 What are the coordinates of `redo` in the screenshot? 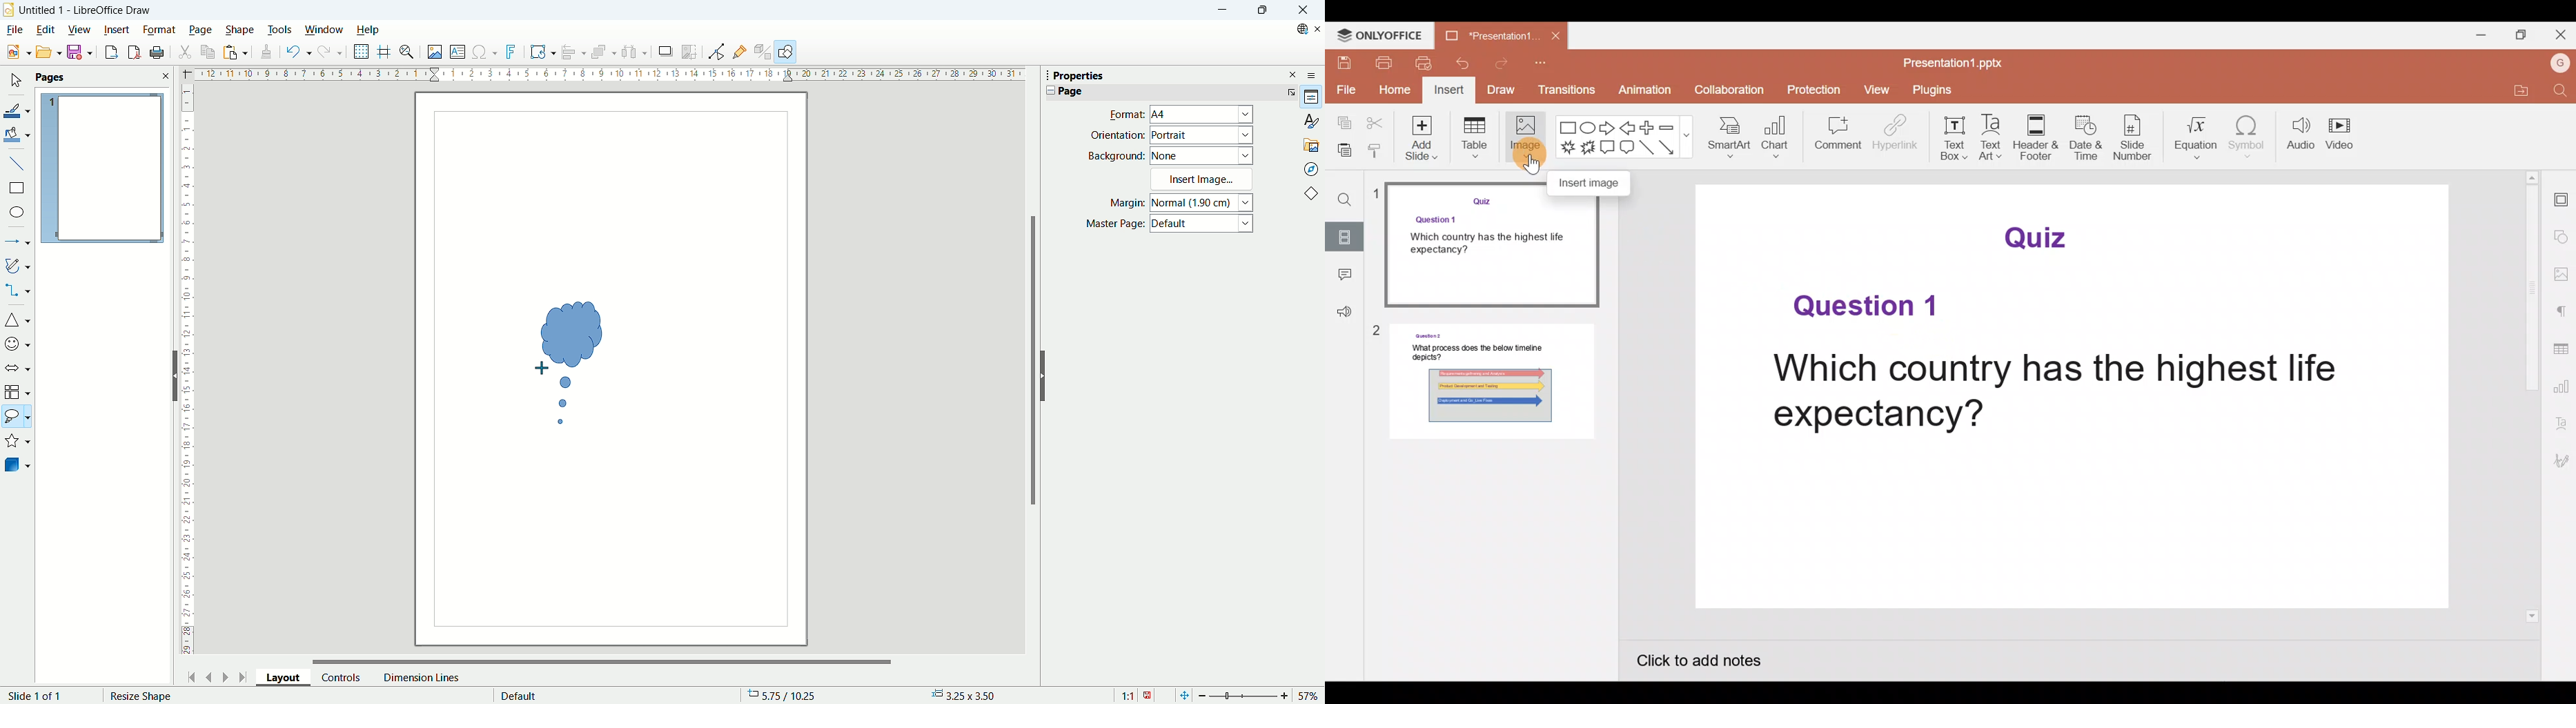 It's located at (331, 55).